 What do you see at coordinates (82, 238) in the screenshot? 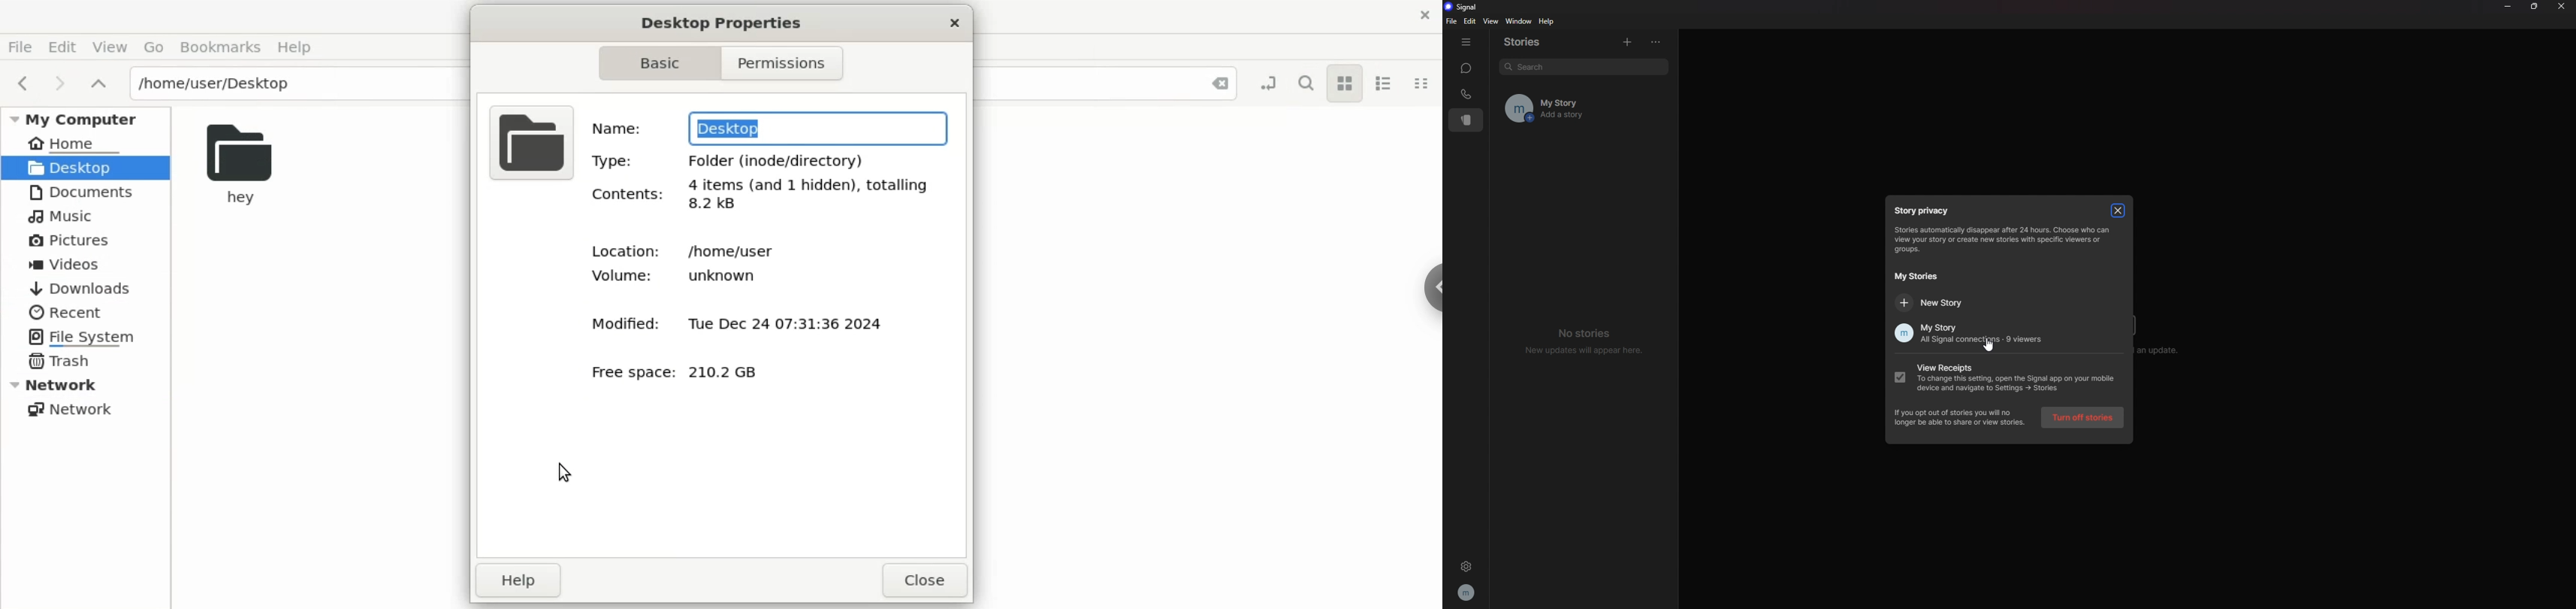
I see `pictures` at bounding box center [82, 238].